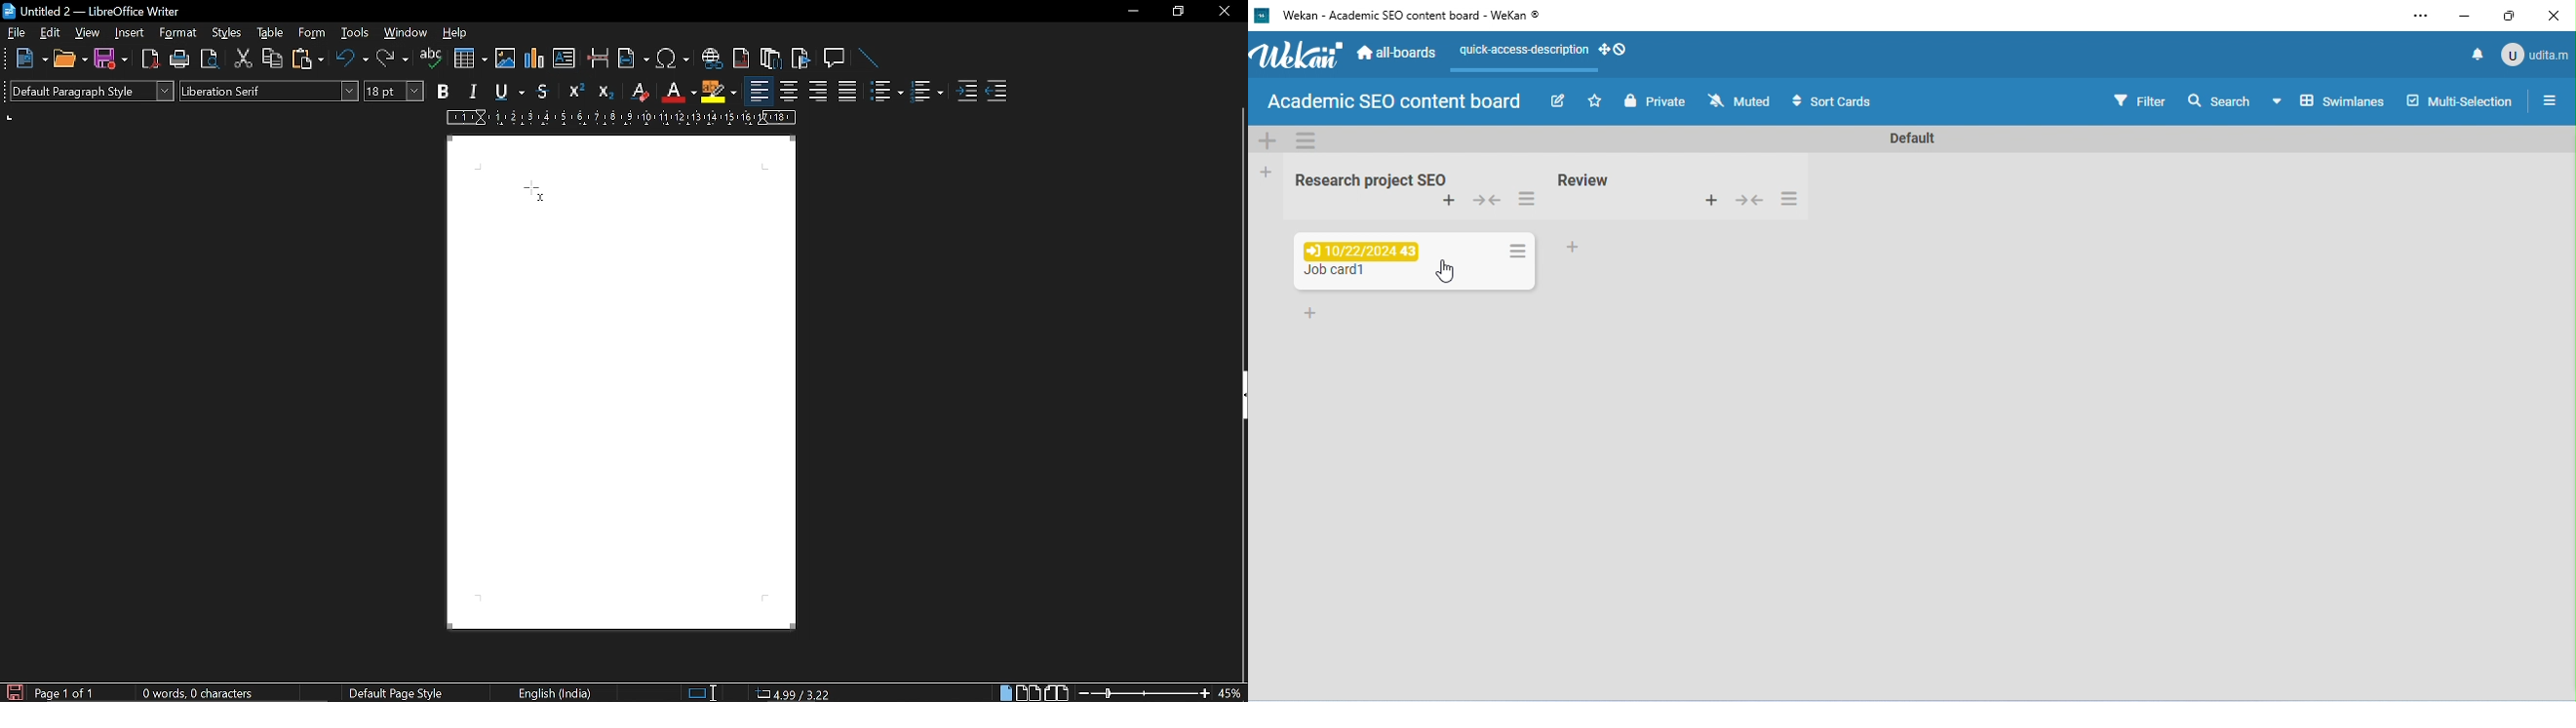 This screenshot has height=728, width=2576. Describe the element at coordinates (926, 93) in the screenshot. I see `toggle ordered list` at that location.